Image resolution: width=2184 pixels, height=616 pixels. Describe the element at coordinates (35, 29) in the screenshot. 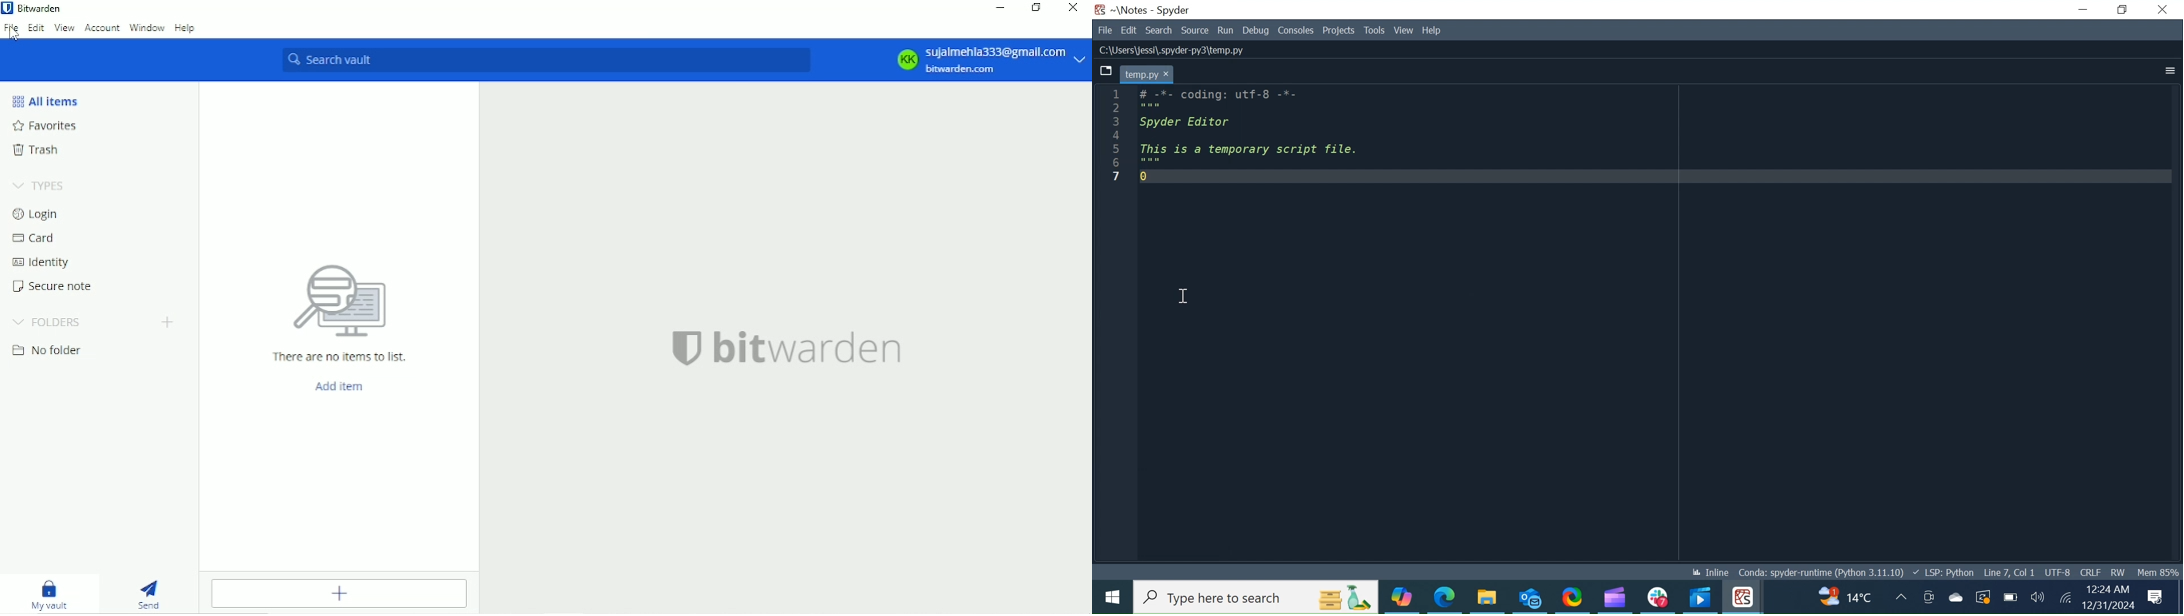

I see `Edit` at that location.